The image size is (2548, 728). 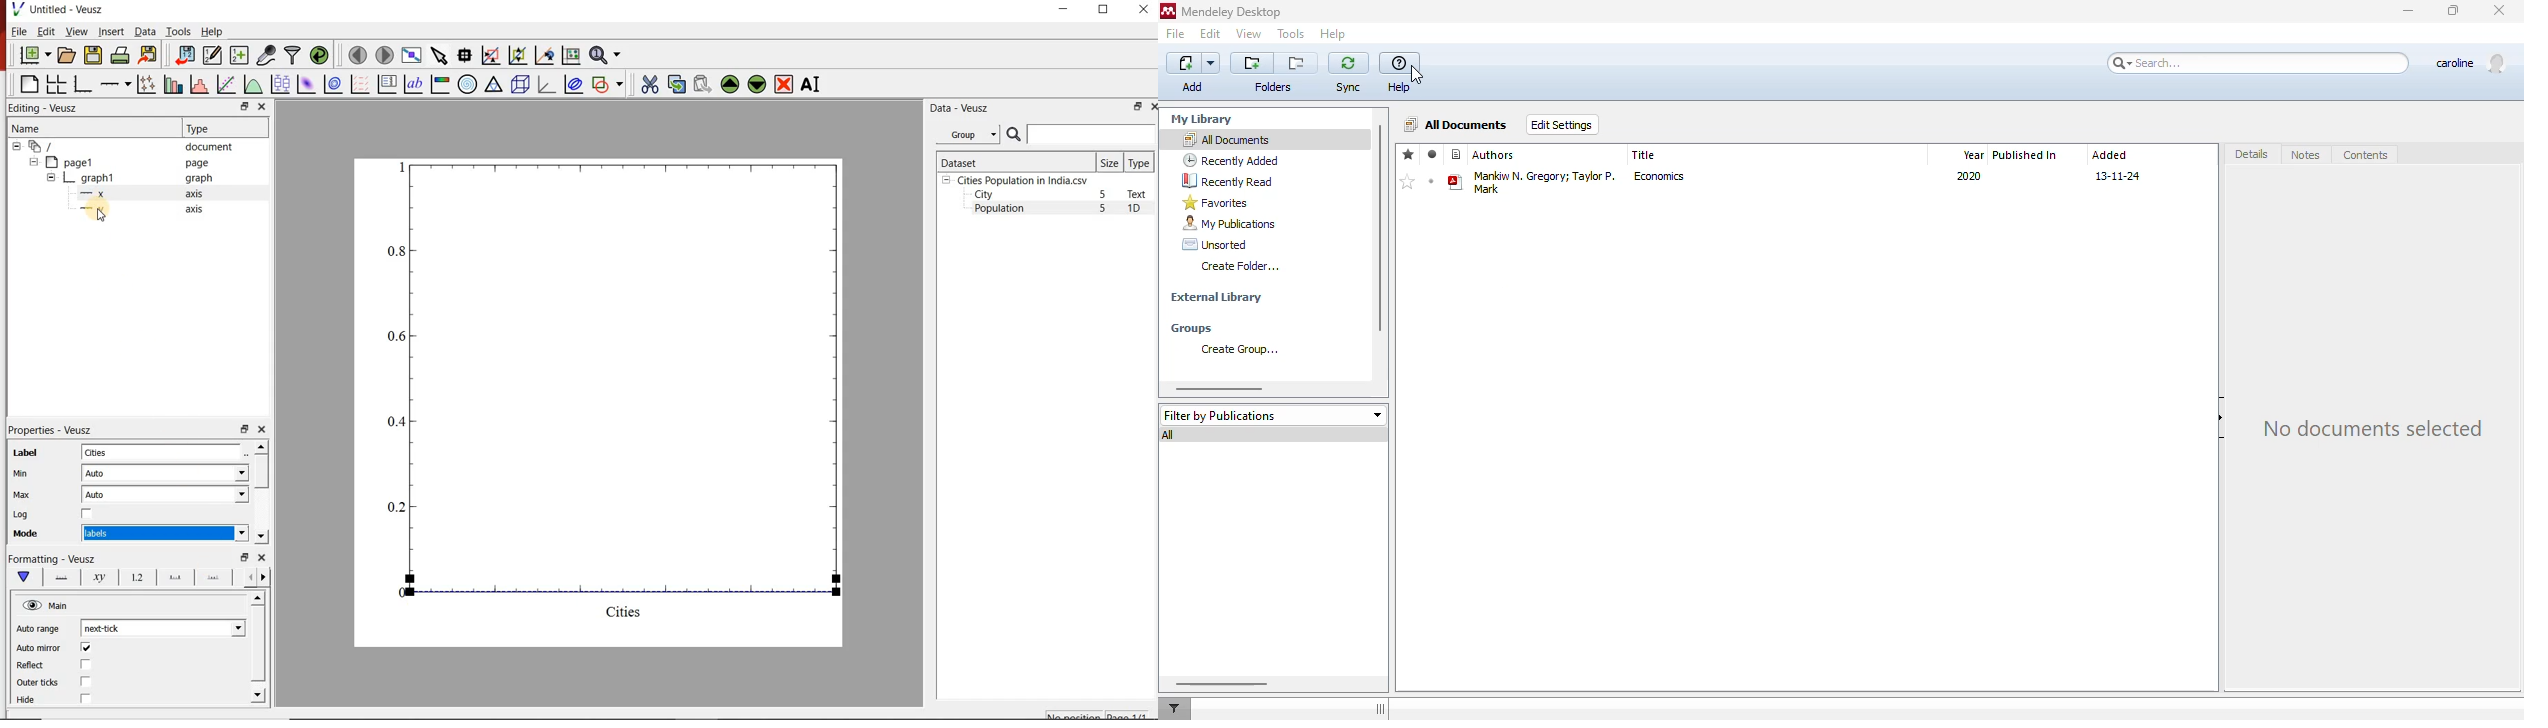 What do you see at coordinates (1104, 10) in the screenshot?
I see `RESTORE` at bounding box center [1104, 10].